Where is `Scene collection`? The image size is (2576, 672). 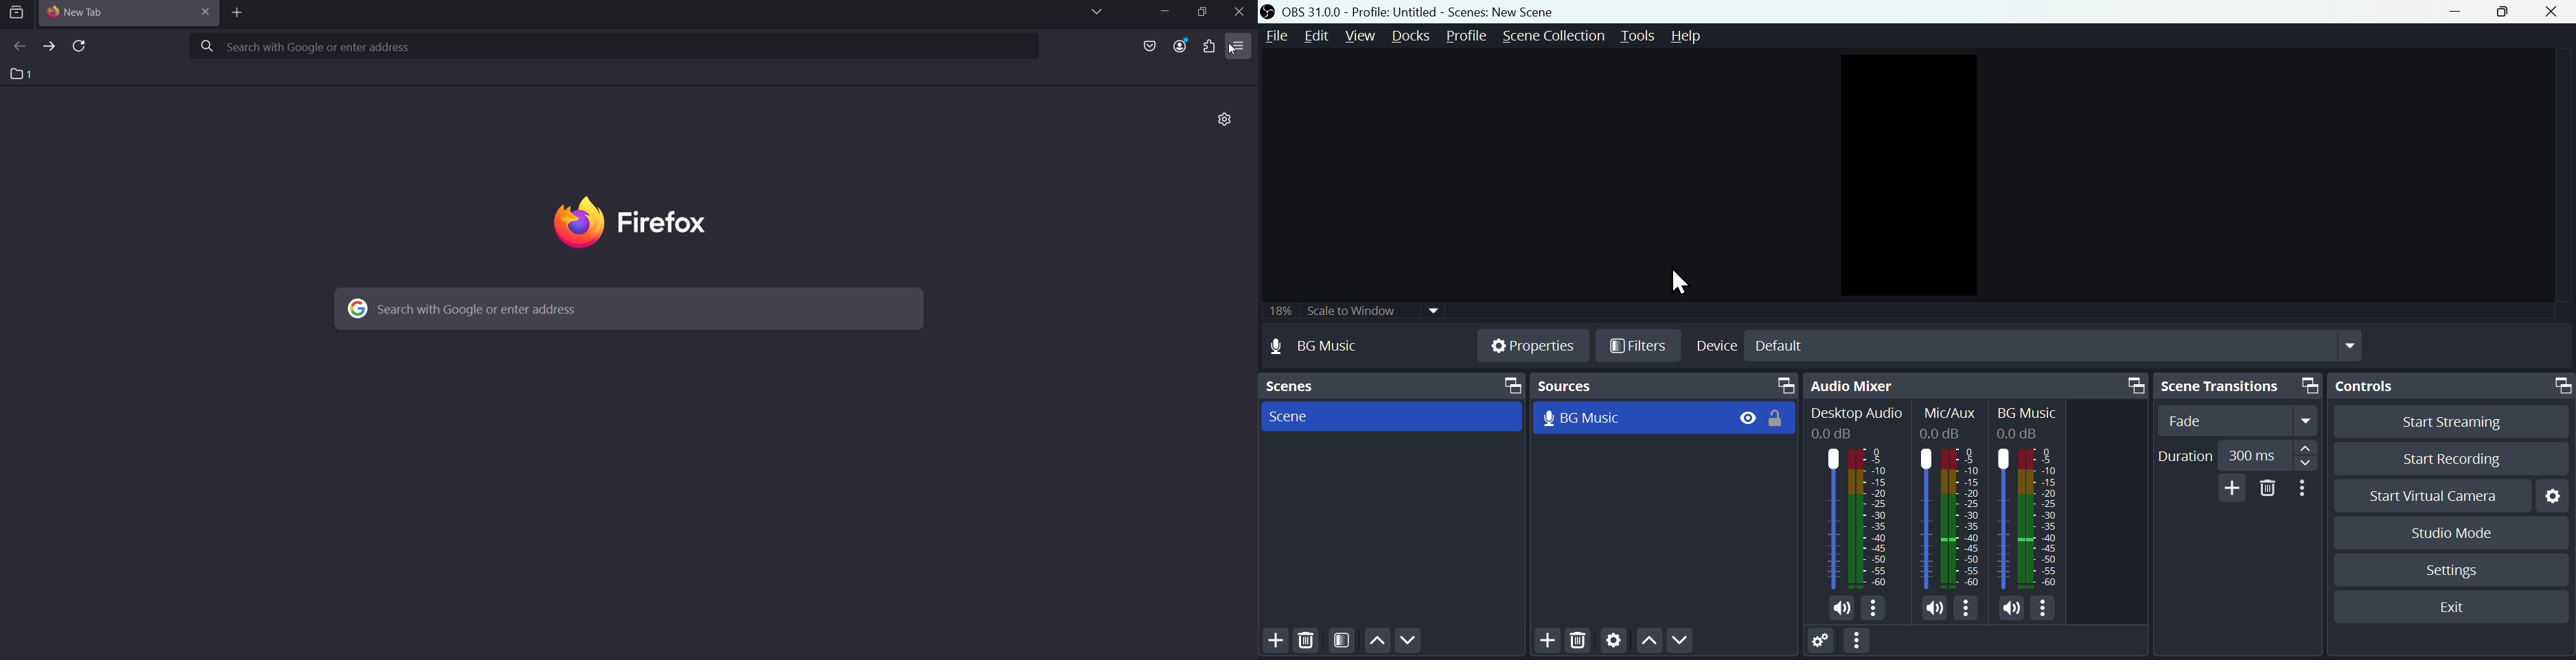 Scene collection is located at coordinates (1556, 36).